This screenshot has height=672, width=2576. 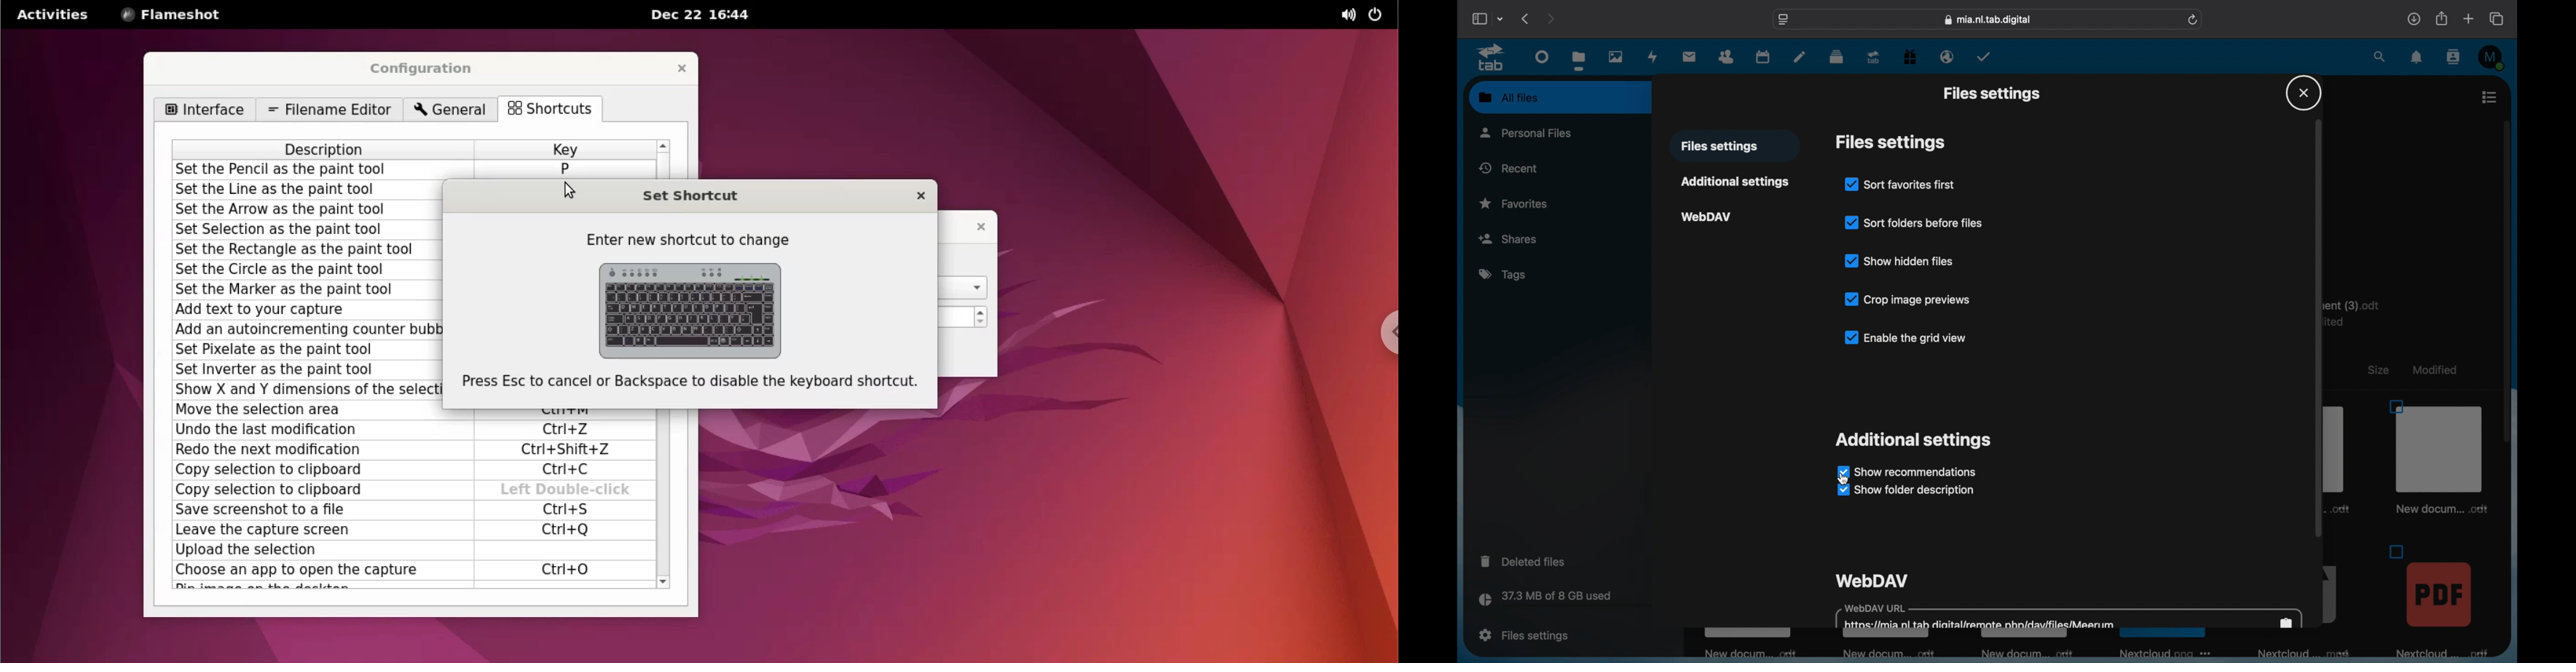 What do you see at coordinates (1736, 182) in the screenshot?
I see `additional settings` at bounding box center [1736, 182].